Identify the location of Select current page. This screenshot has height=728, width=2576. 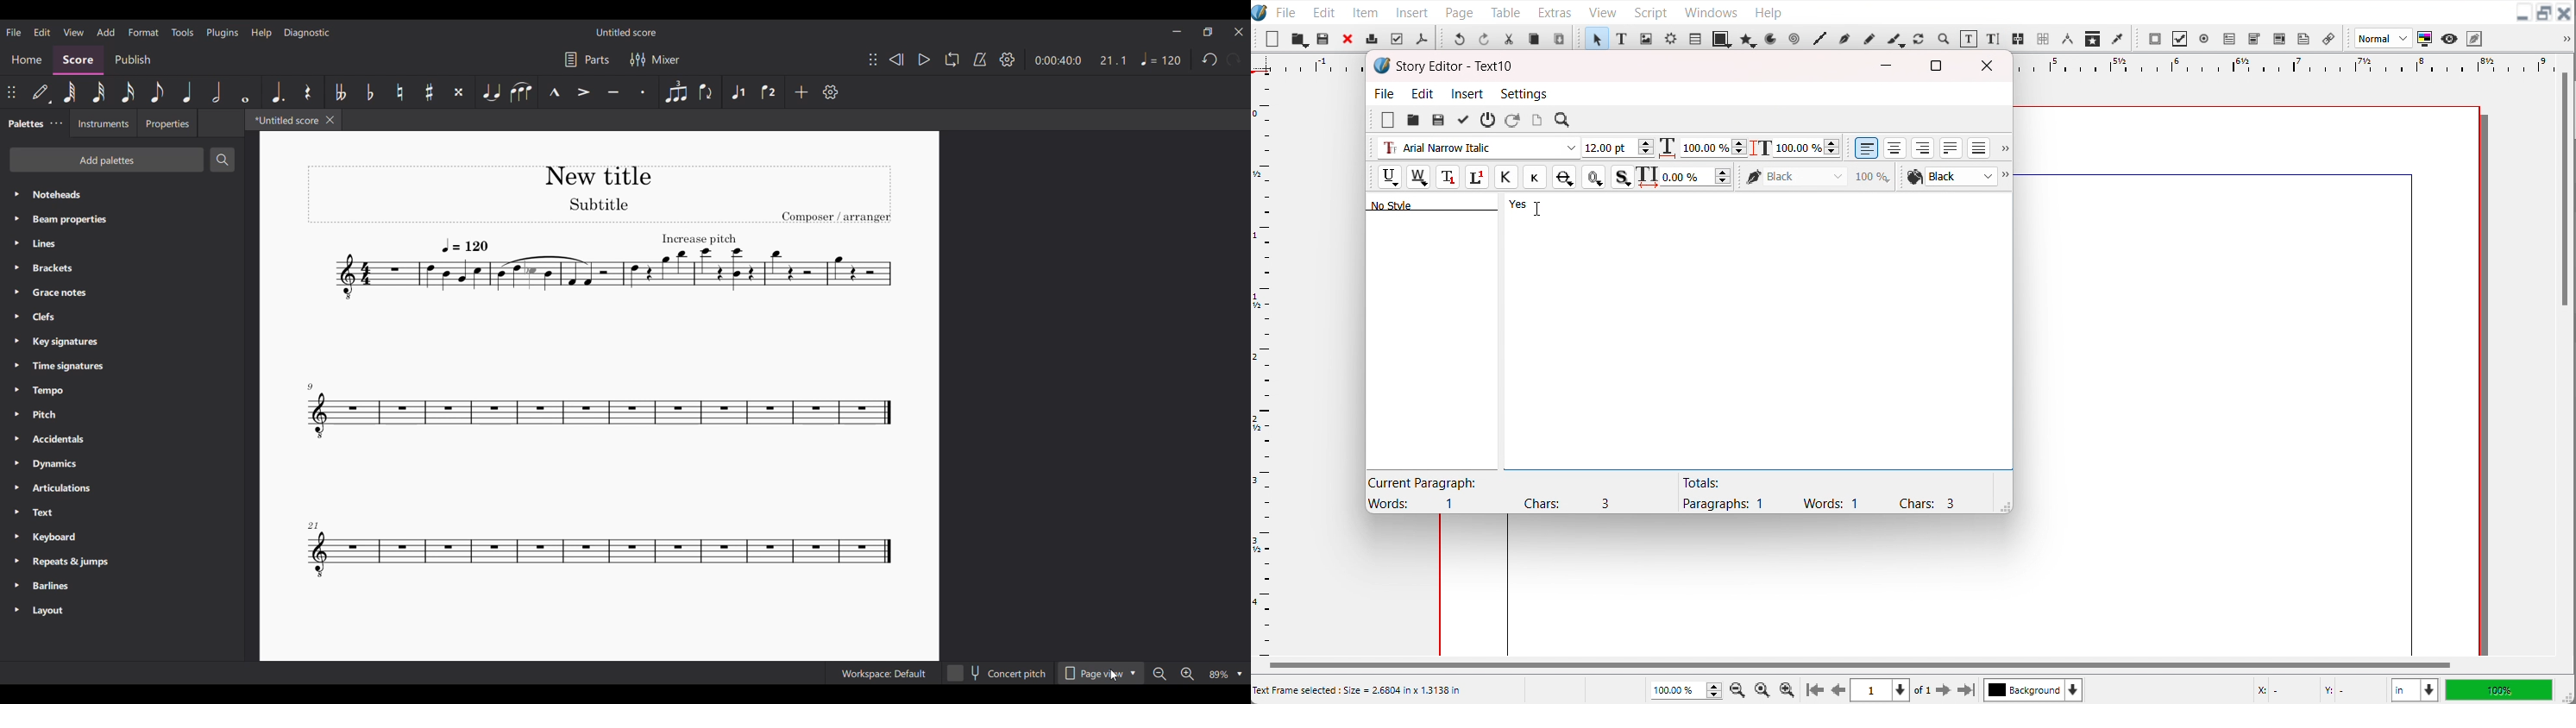
(1880, 690).